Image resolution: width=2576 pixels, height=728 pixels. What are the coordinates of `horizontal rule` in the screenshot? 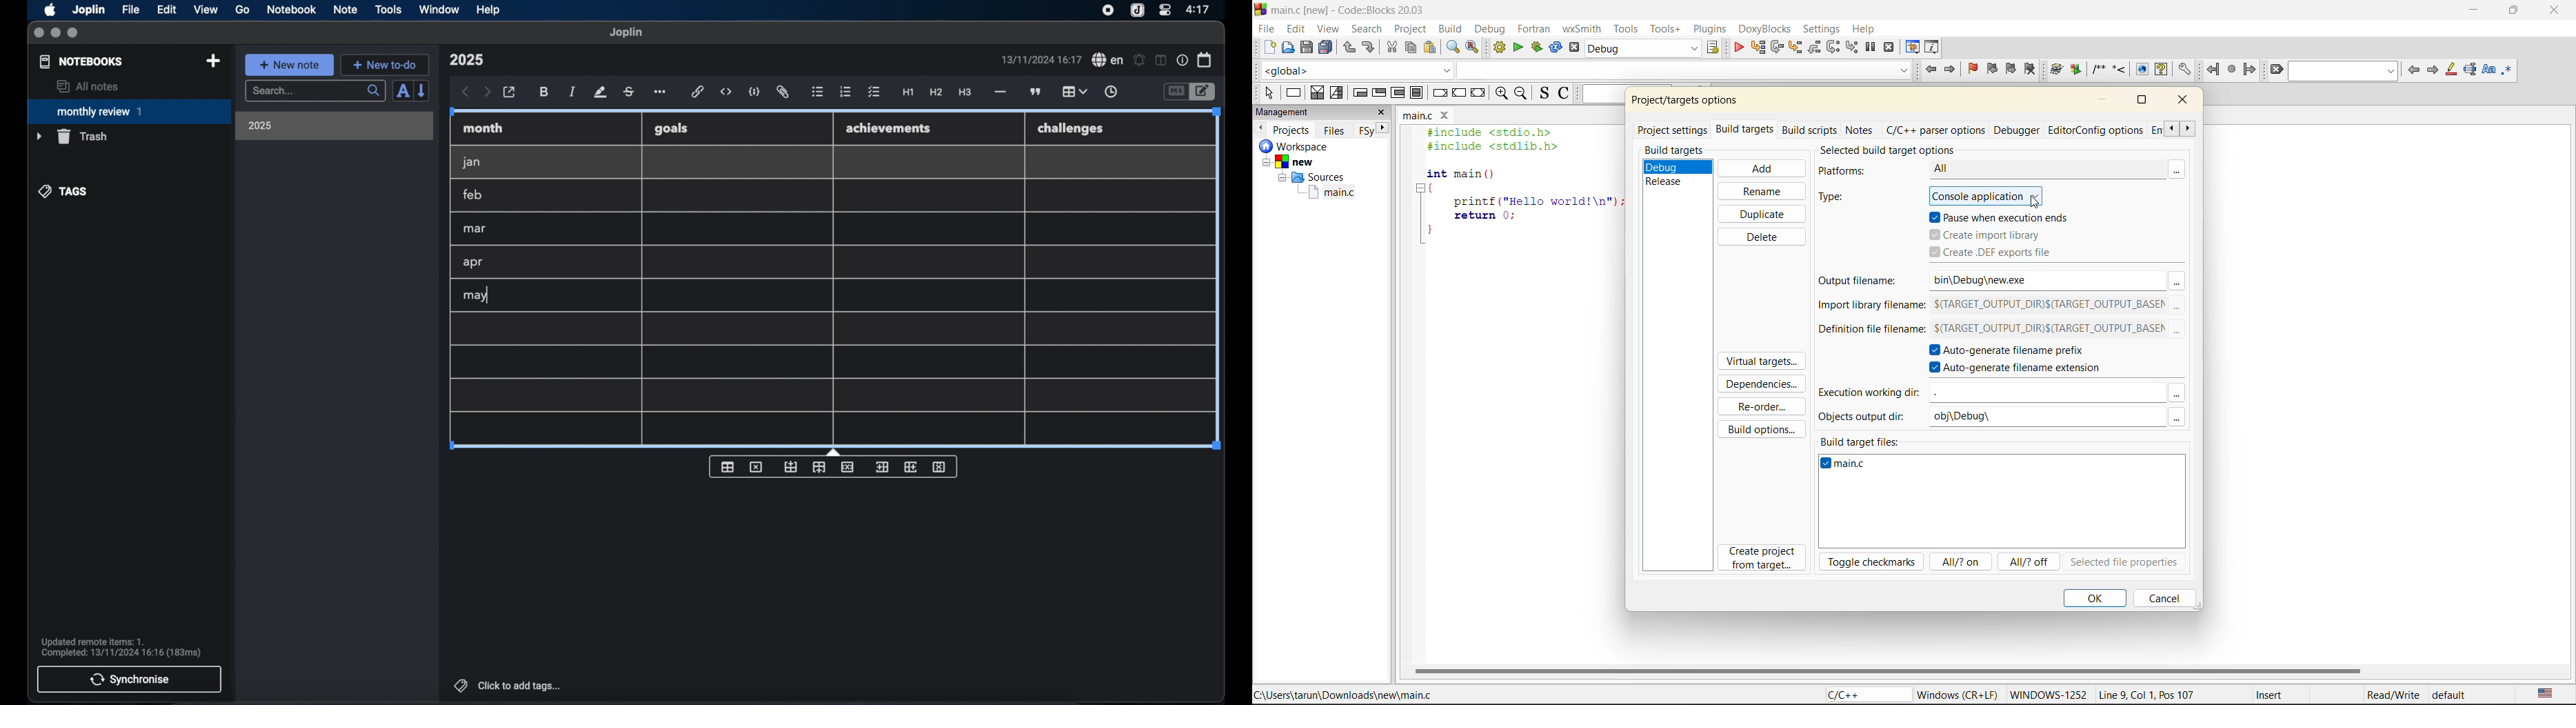 It's located at (1000, 92).